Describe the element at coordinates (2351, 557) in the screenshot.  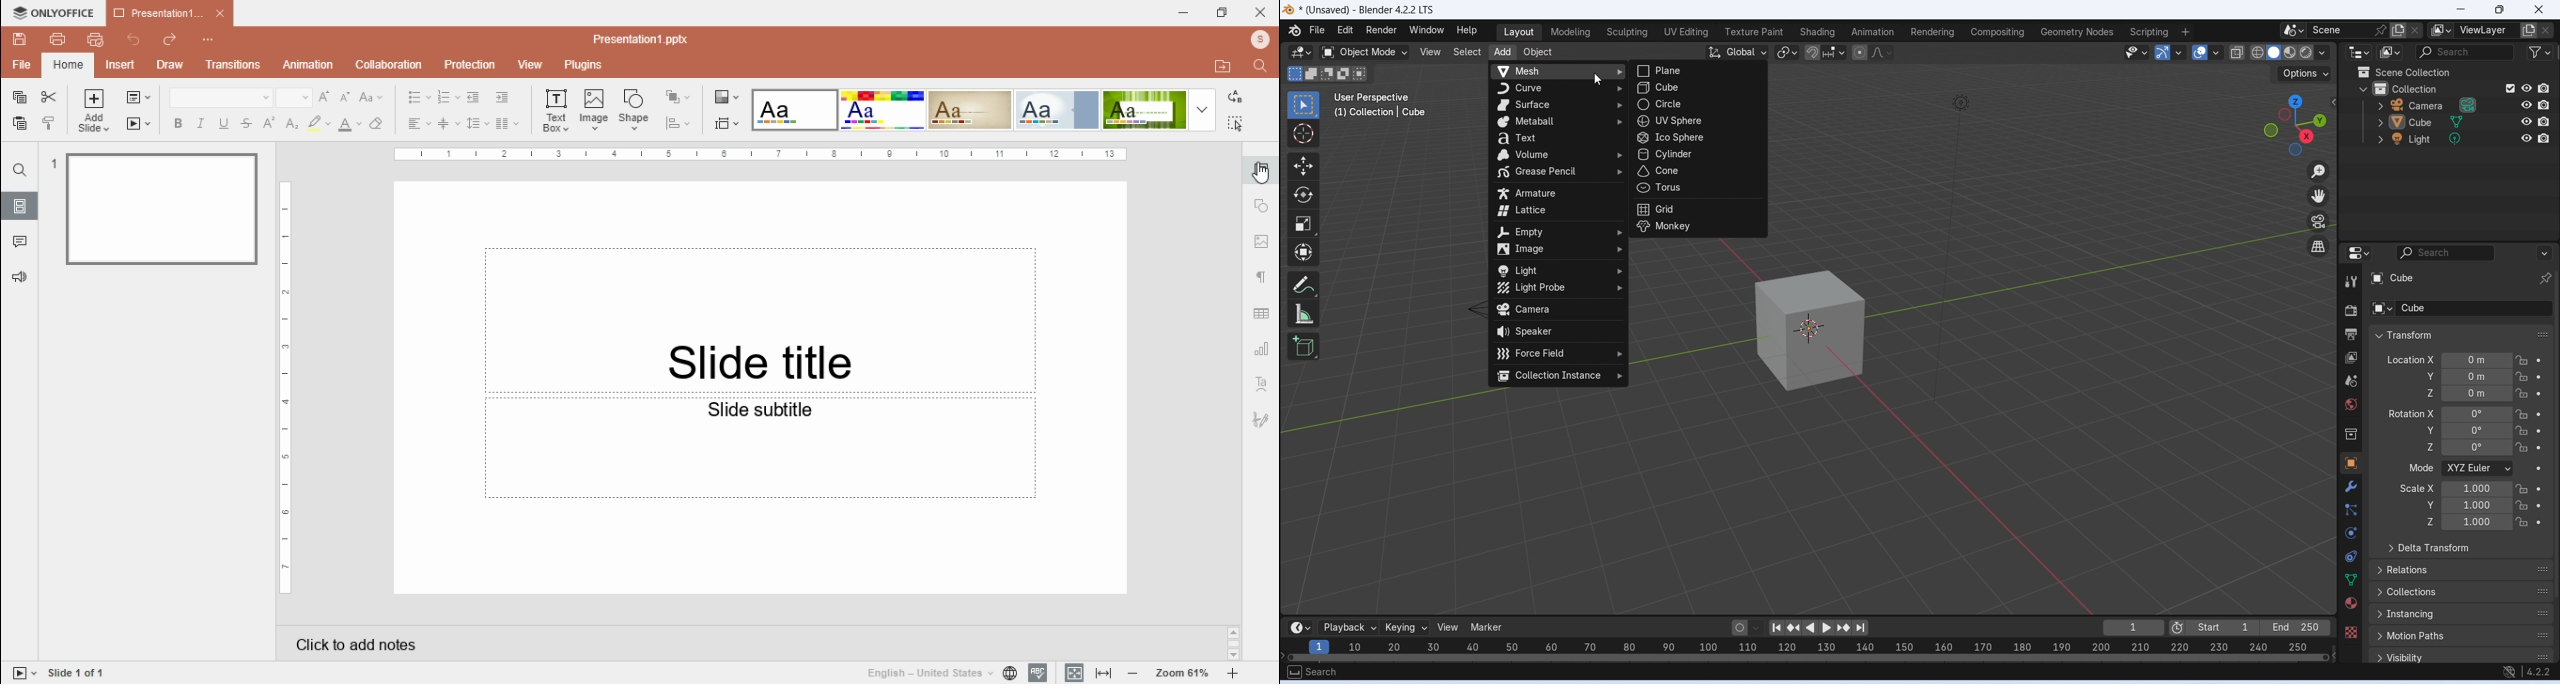
I see `constraints` at that location.